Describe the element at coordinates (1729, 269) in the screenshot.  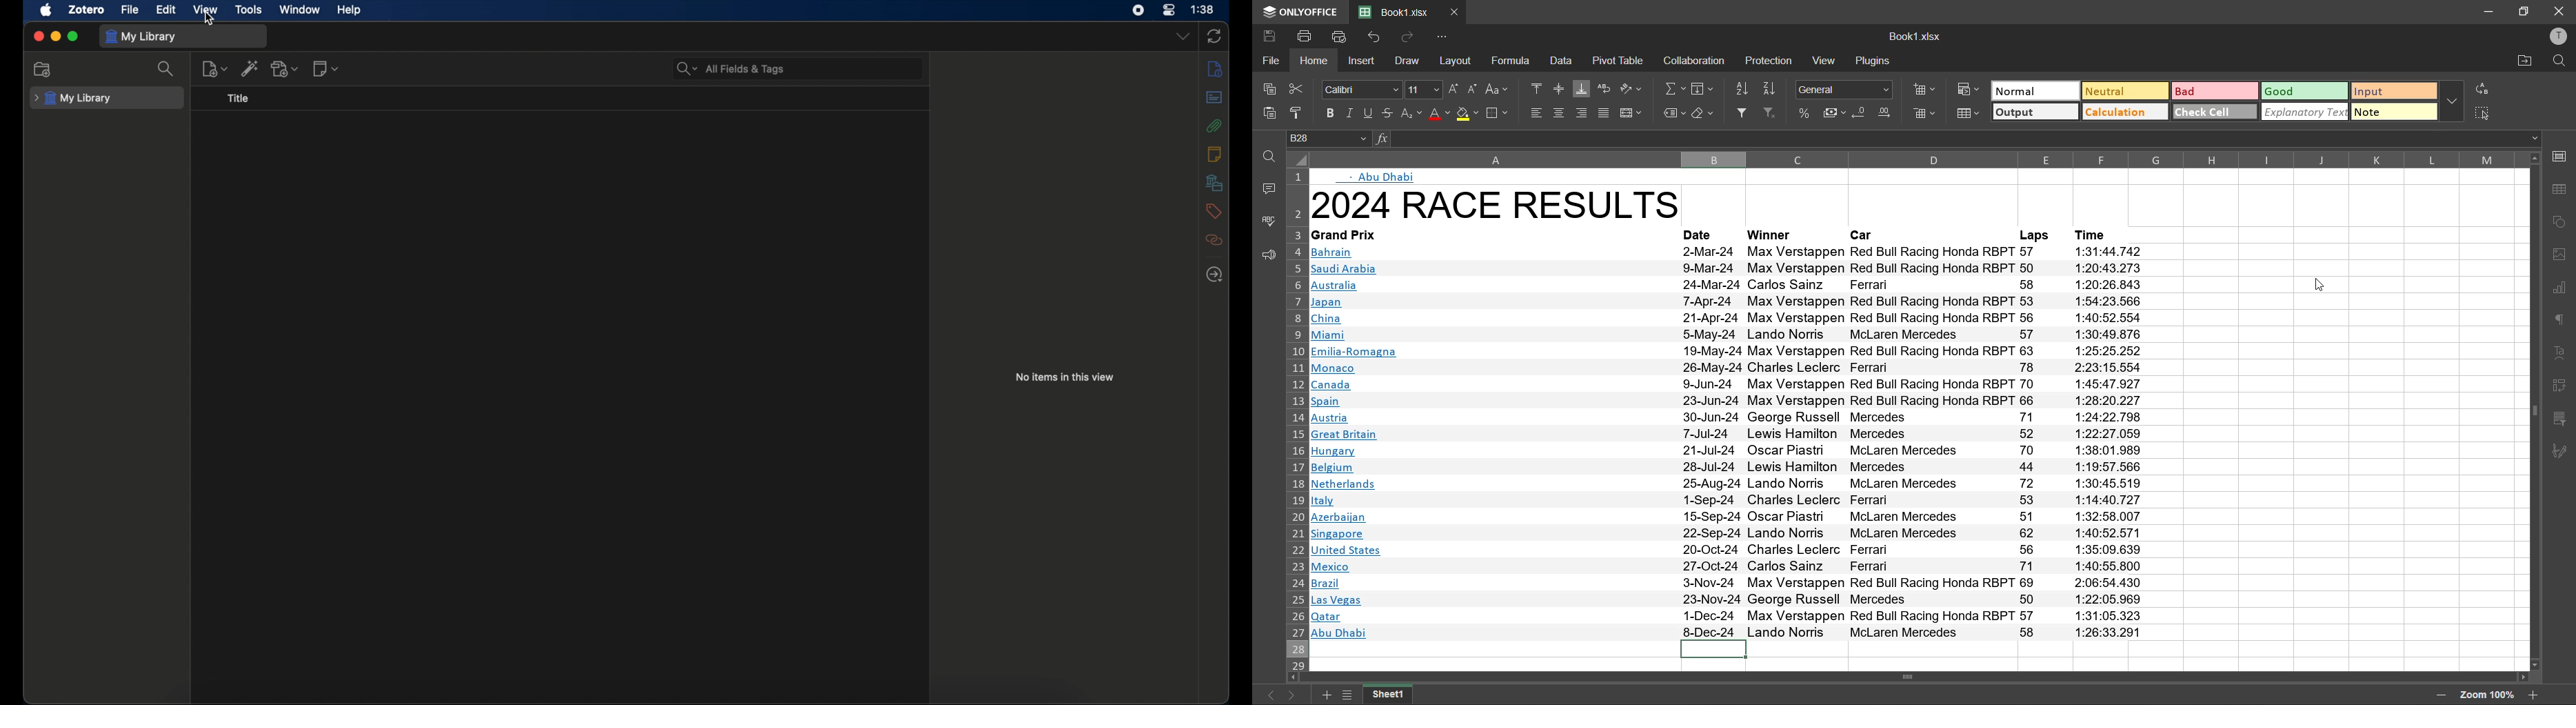
I see `saudi Arabia 9-Mar-24 Max Verstappen Red Bull Racing Honda RBPT 50 1:20:43.273` at that location.